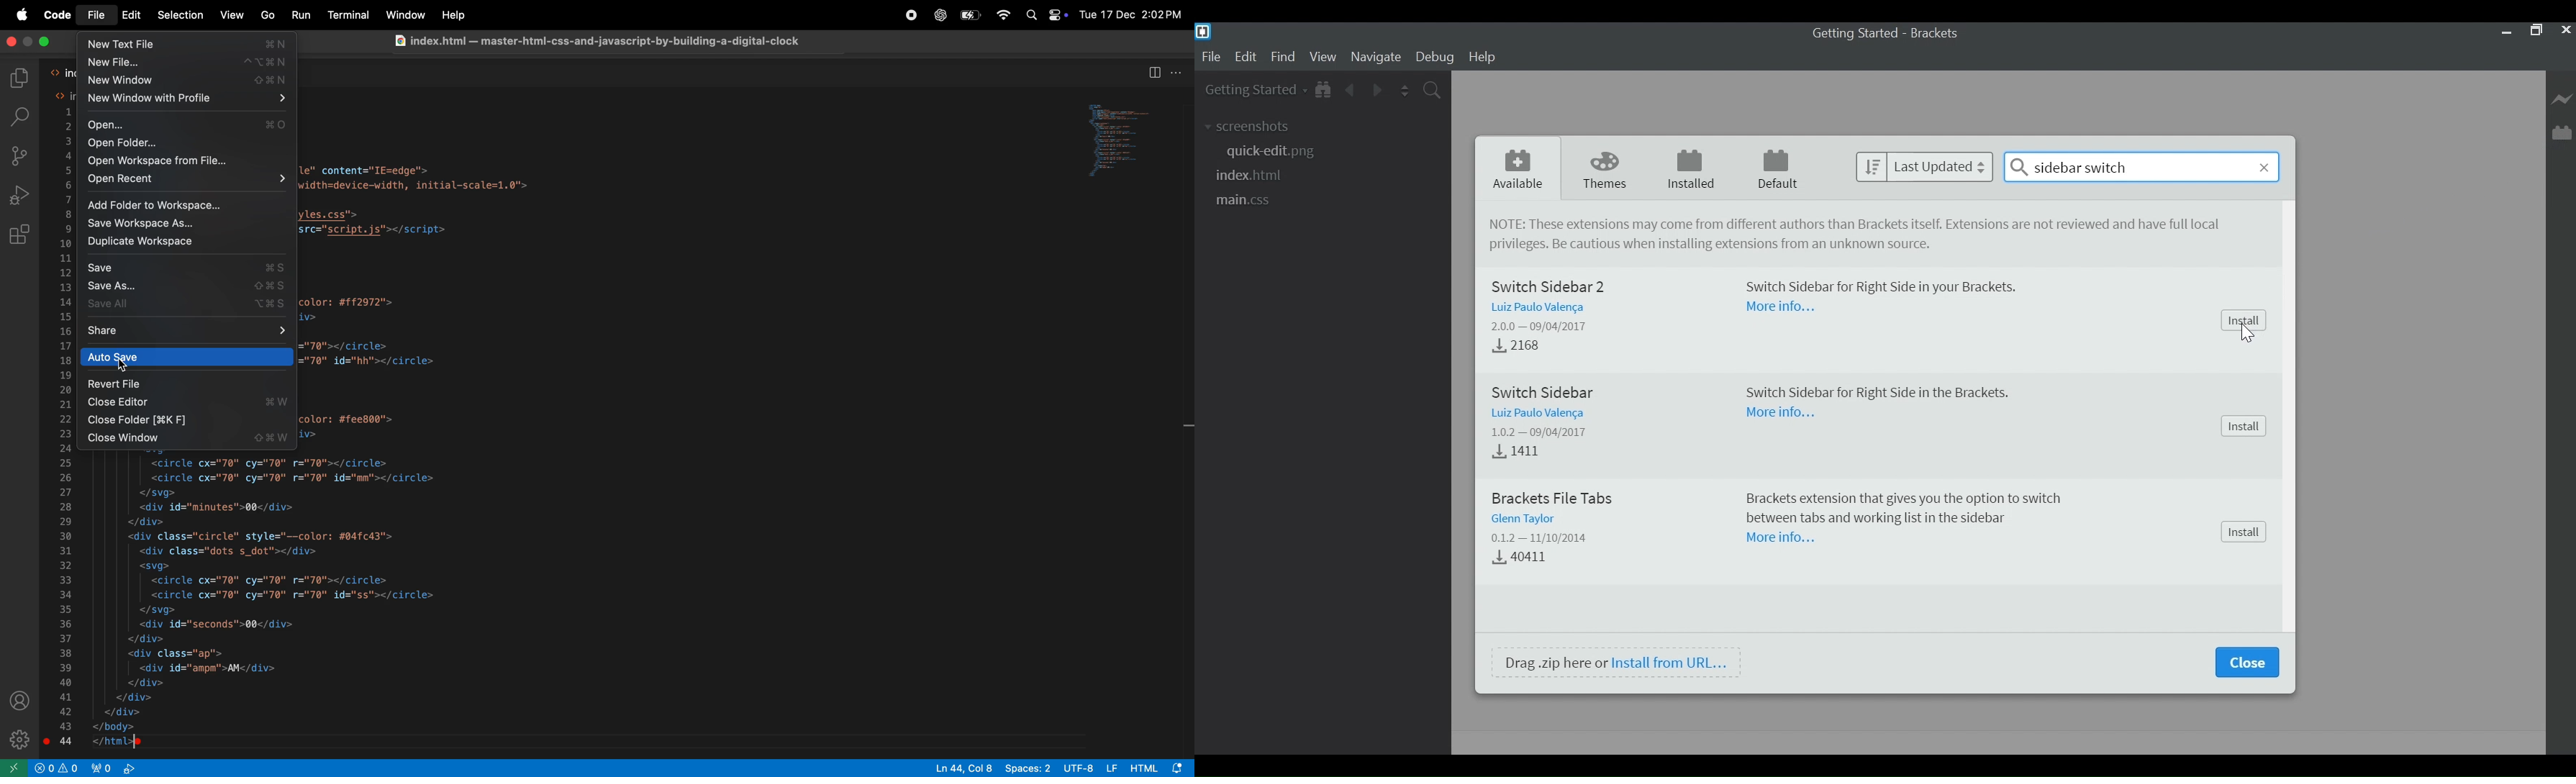 Image resolution: width=2576 pixels, height=784 pixels. Describe the element at coordinates (20, 156) in the screenshot. I see `source control` at that location.